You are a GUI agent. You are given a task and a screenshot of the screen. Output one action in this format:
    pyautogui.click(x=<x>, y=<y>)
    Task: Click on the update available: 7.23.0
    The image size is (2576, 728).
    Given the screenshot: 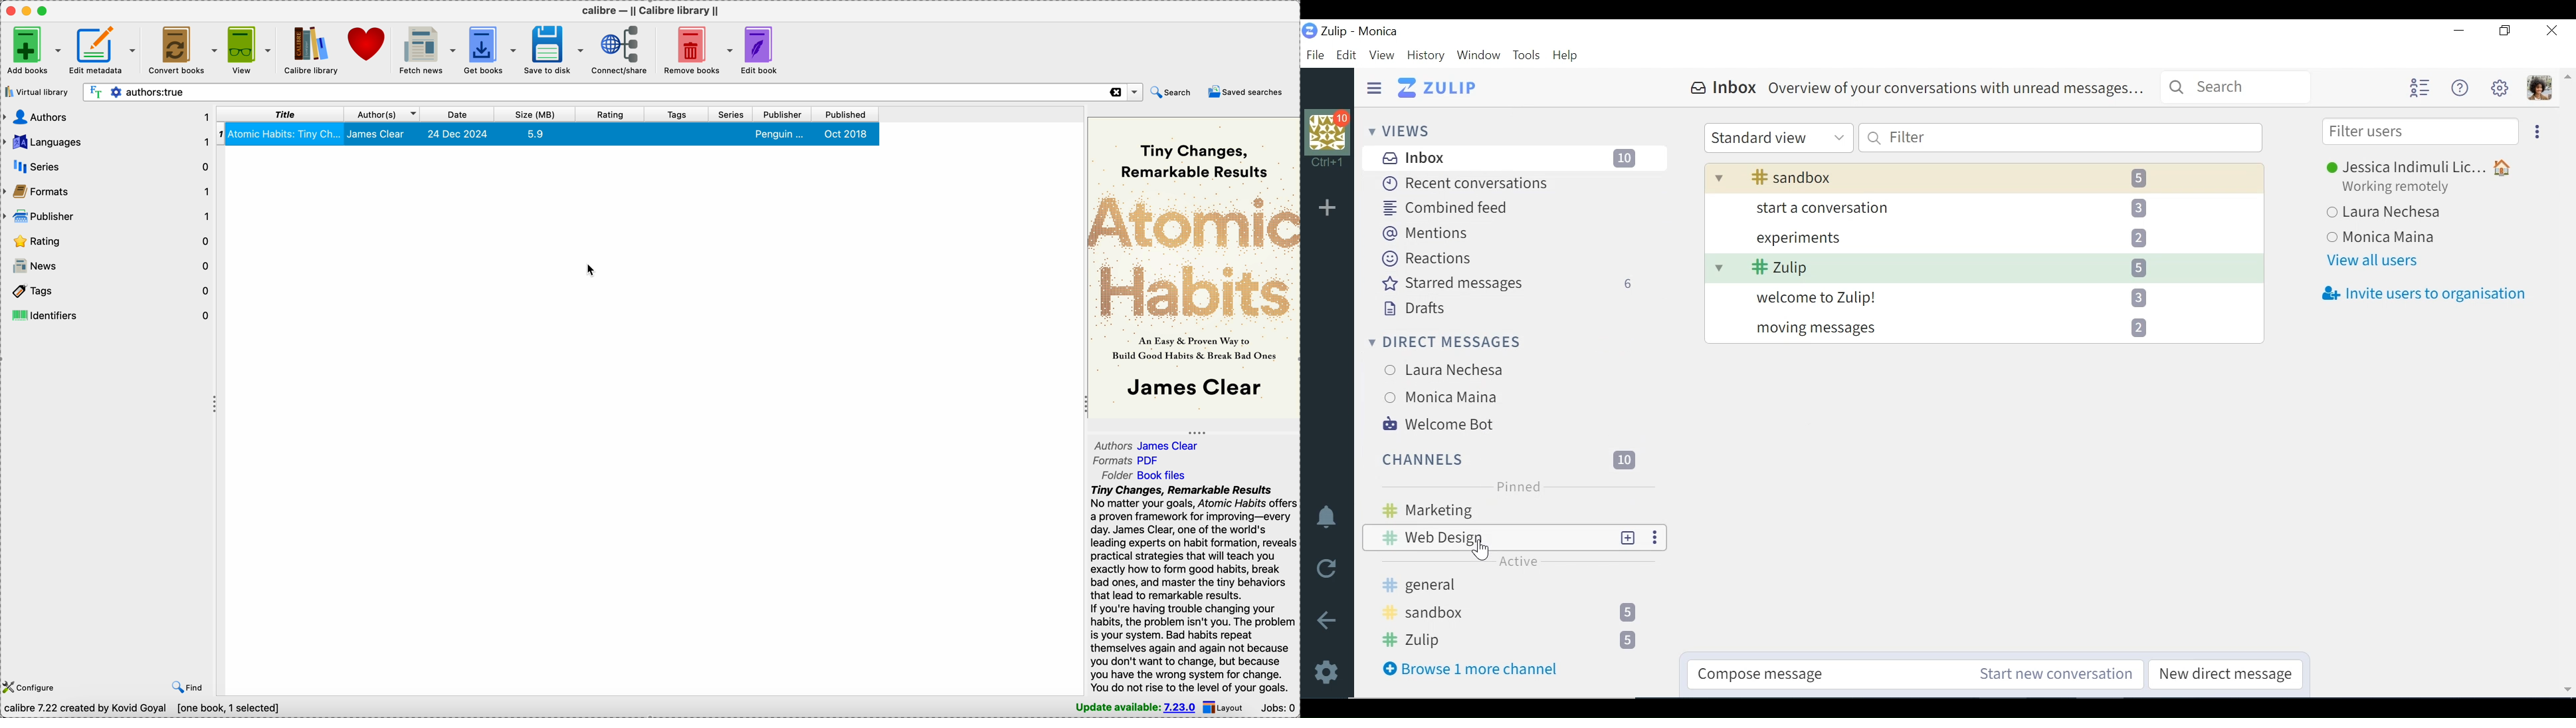 What is the action you would take?
    pyautogui.click(x=1134, y=707)
    